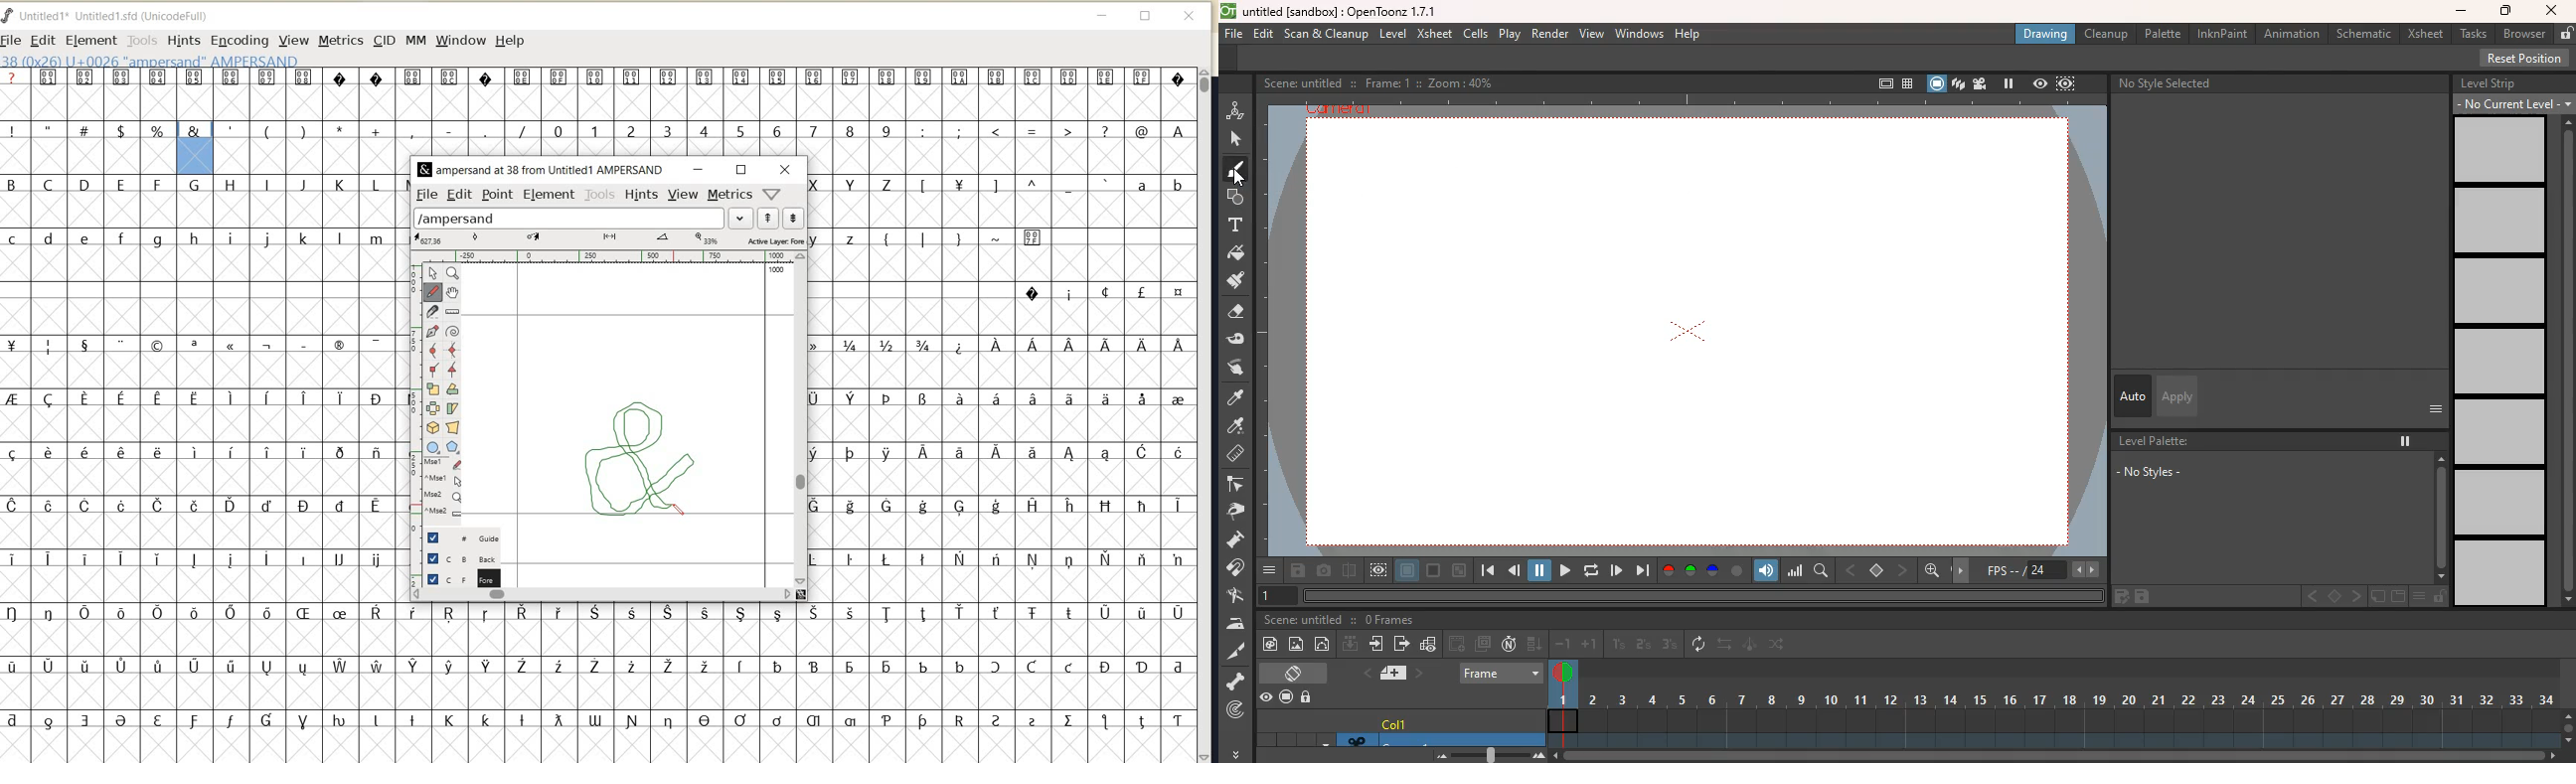  I want to click on GLYPHY INFO, so click(150, 62).